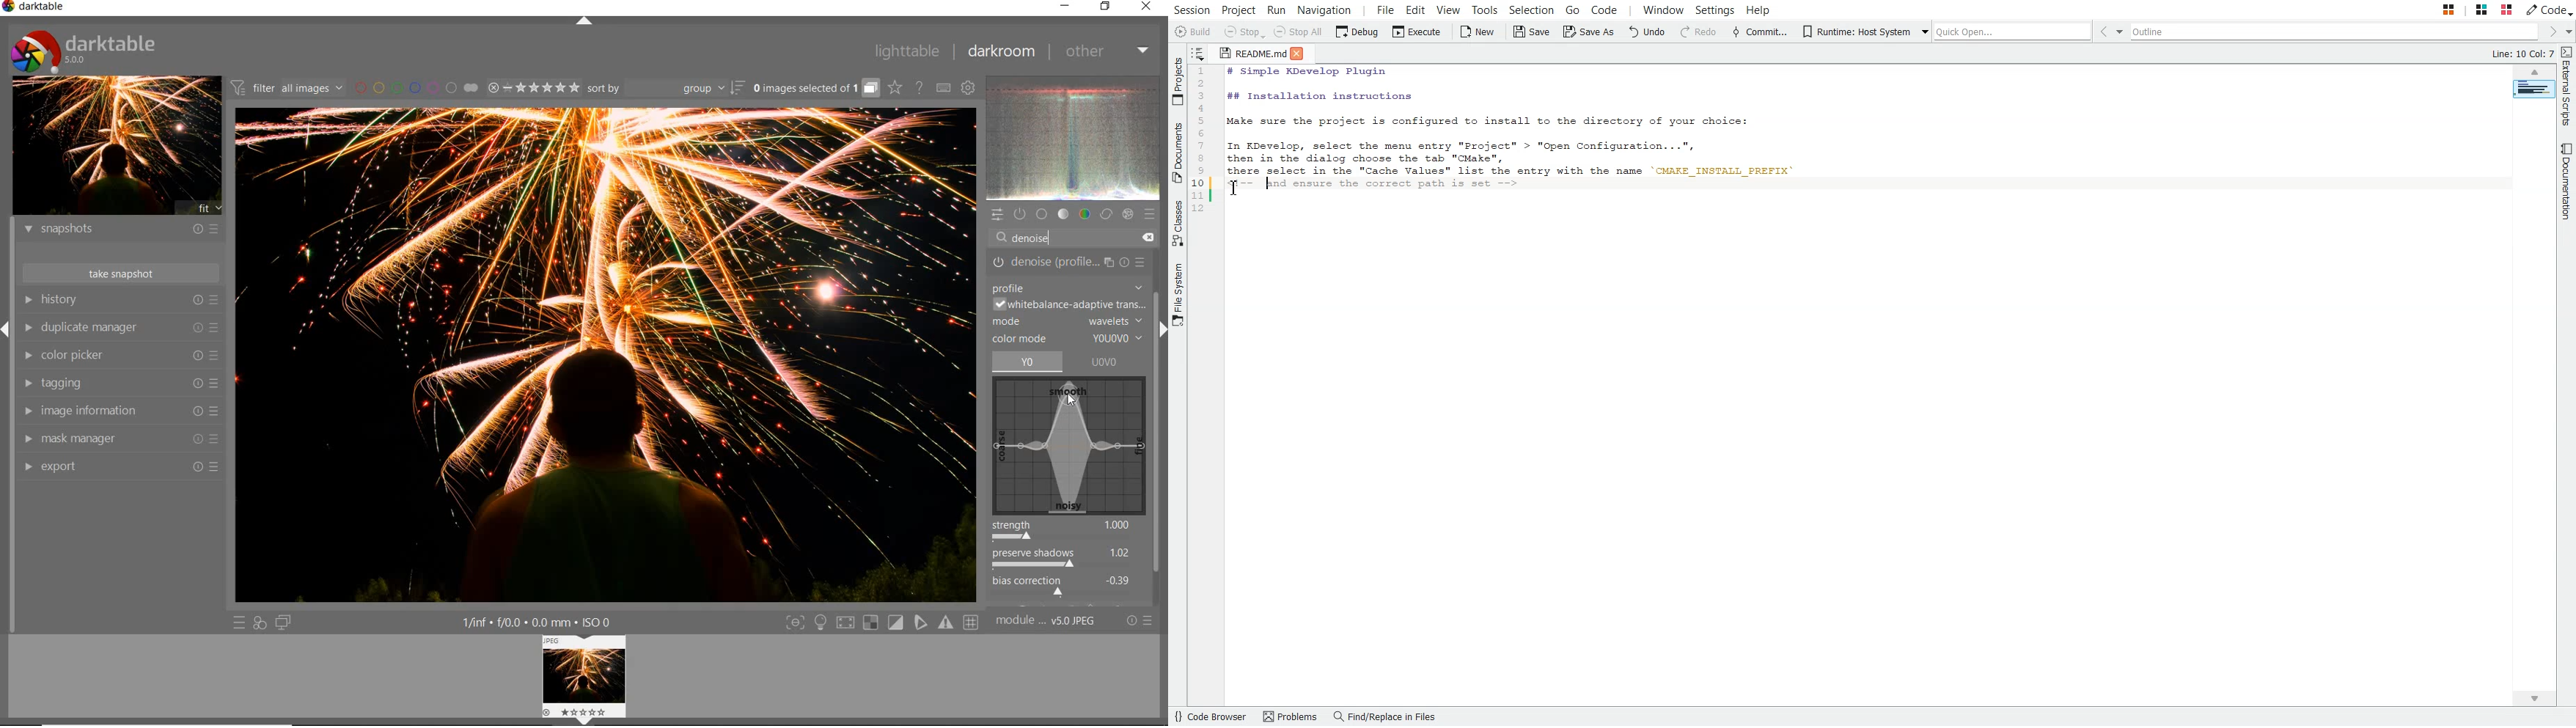 The image size is (2576, 728). What do you see at coordinates (241, 623) in the screenshot?
I see `quick access to presets` at bounding box center [241, 623].